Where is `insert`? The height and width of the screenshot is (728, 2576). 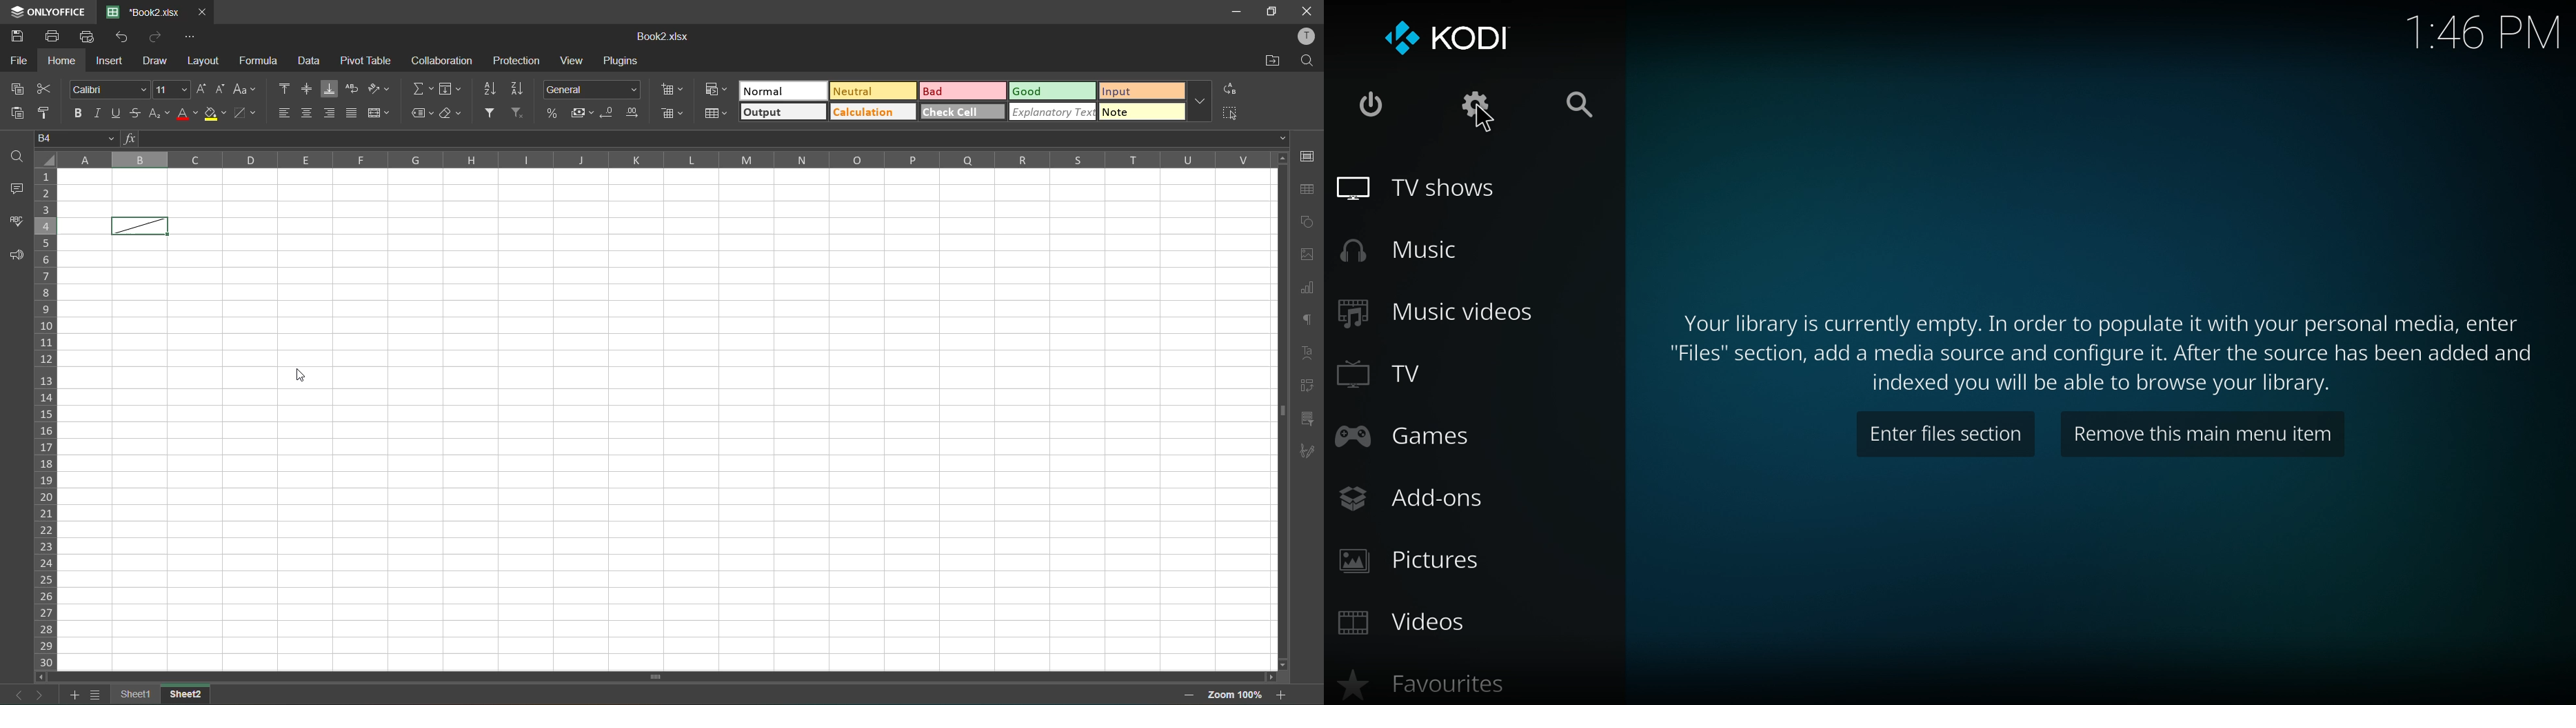
insert is located at coordinates (111, 61).